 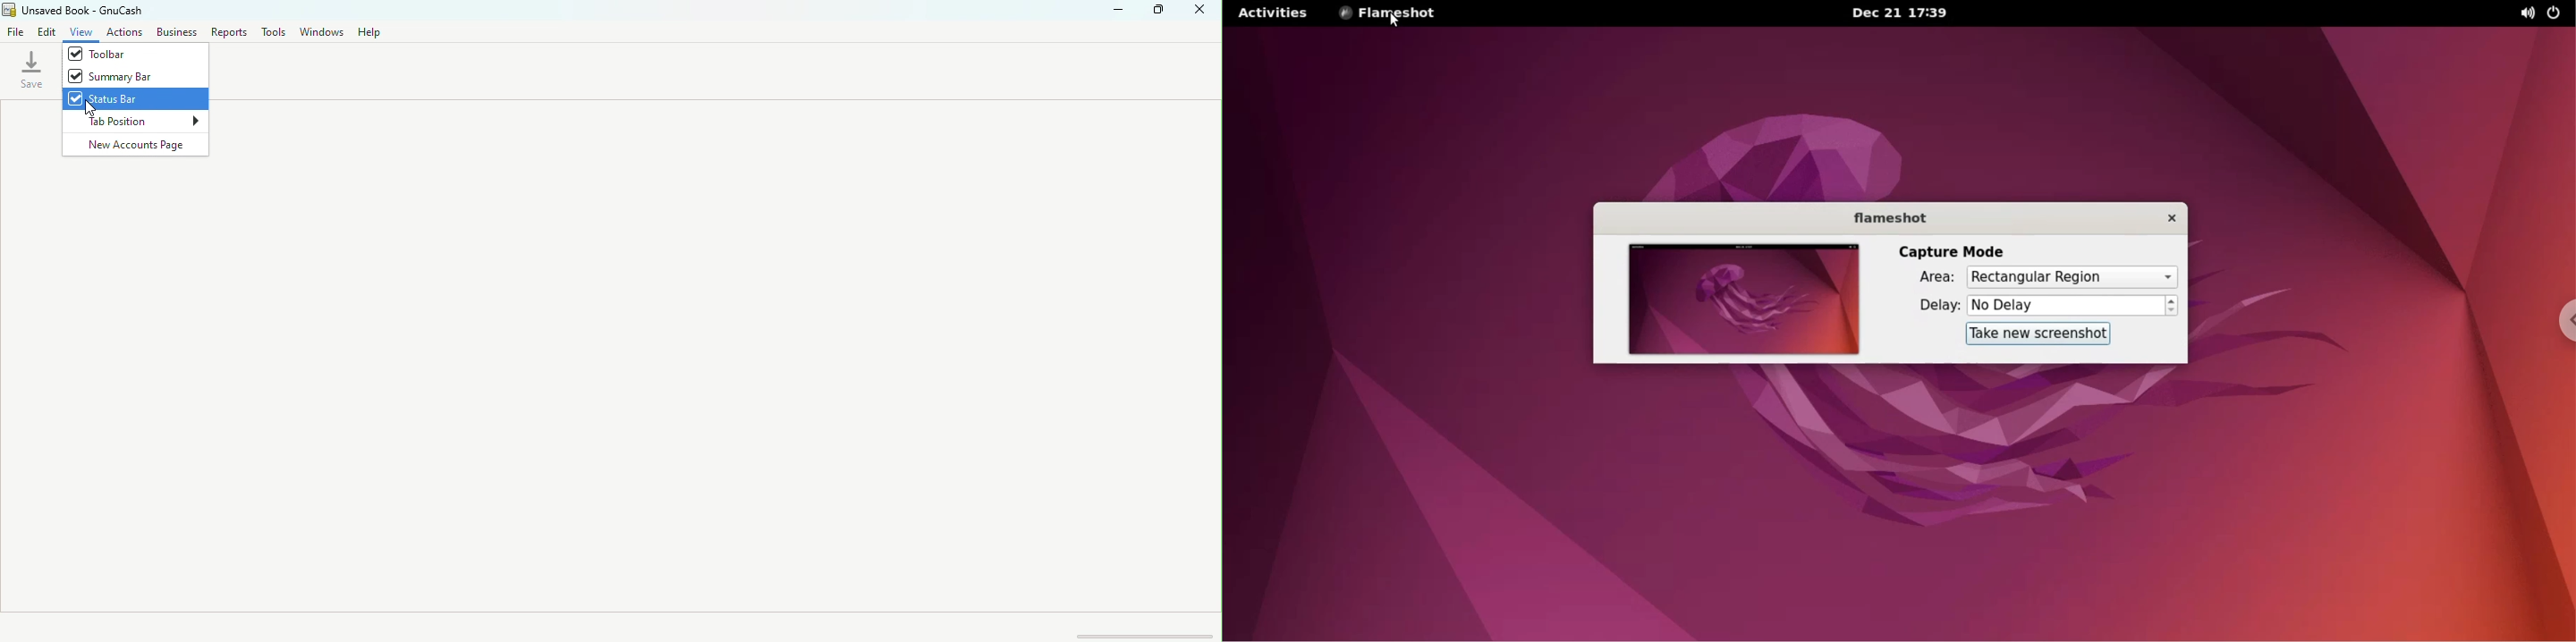 What do you see at coordinates (2522, 13) in the screenshot?
I see `sound options` at bounding box center [2522, 13].